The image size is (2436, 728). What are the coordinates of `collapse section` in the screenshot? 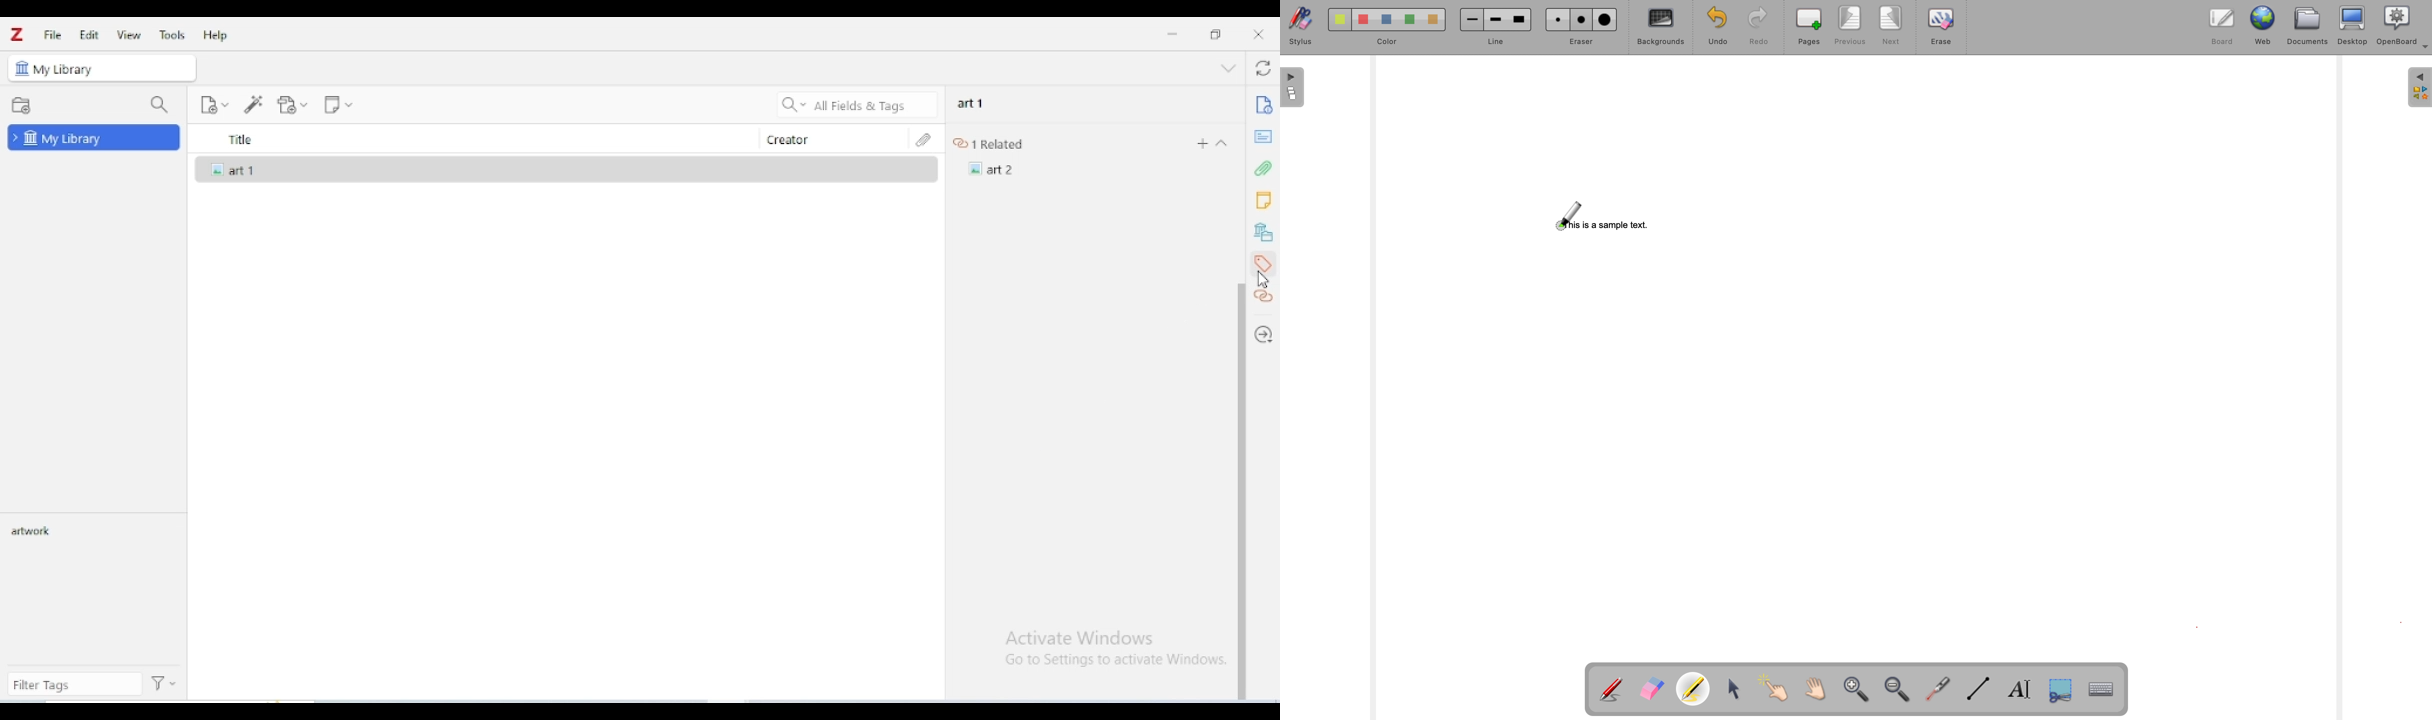 It's located at (1221, 144).